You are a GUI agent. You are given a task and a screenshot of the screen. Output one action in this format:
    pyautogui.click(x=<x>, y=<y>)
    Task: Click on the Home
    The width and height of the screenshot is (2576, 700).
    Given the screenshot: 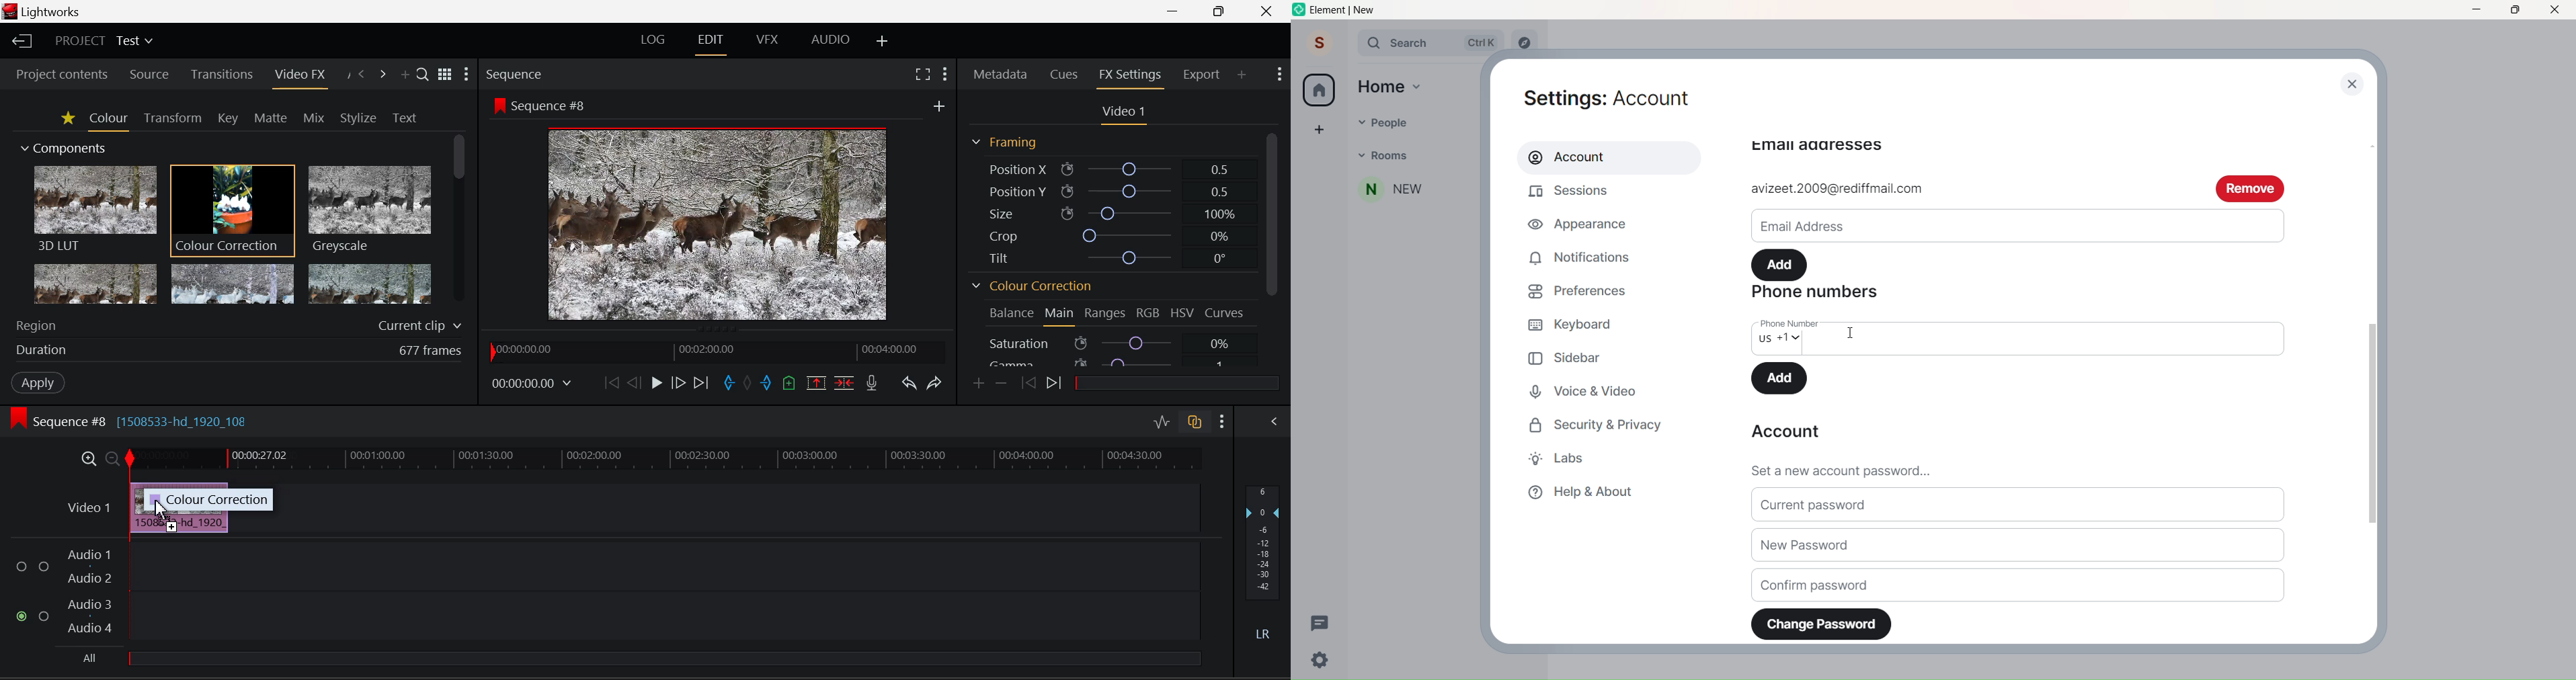 What is the action you would take?
    pyautogui.click(x=1319, y=90)
    